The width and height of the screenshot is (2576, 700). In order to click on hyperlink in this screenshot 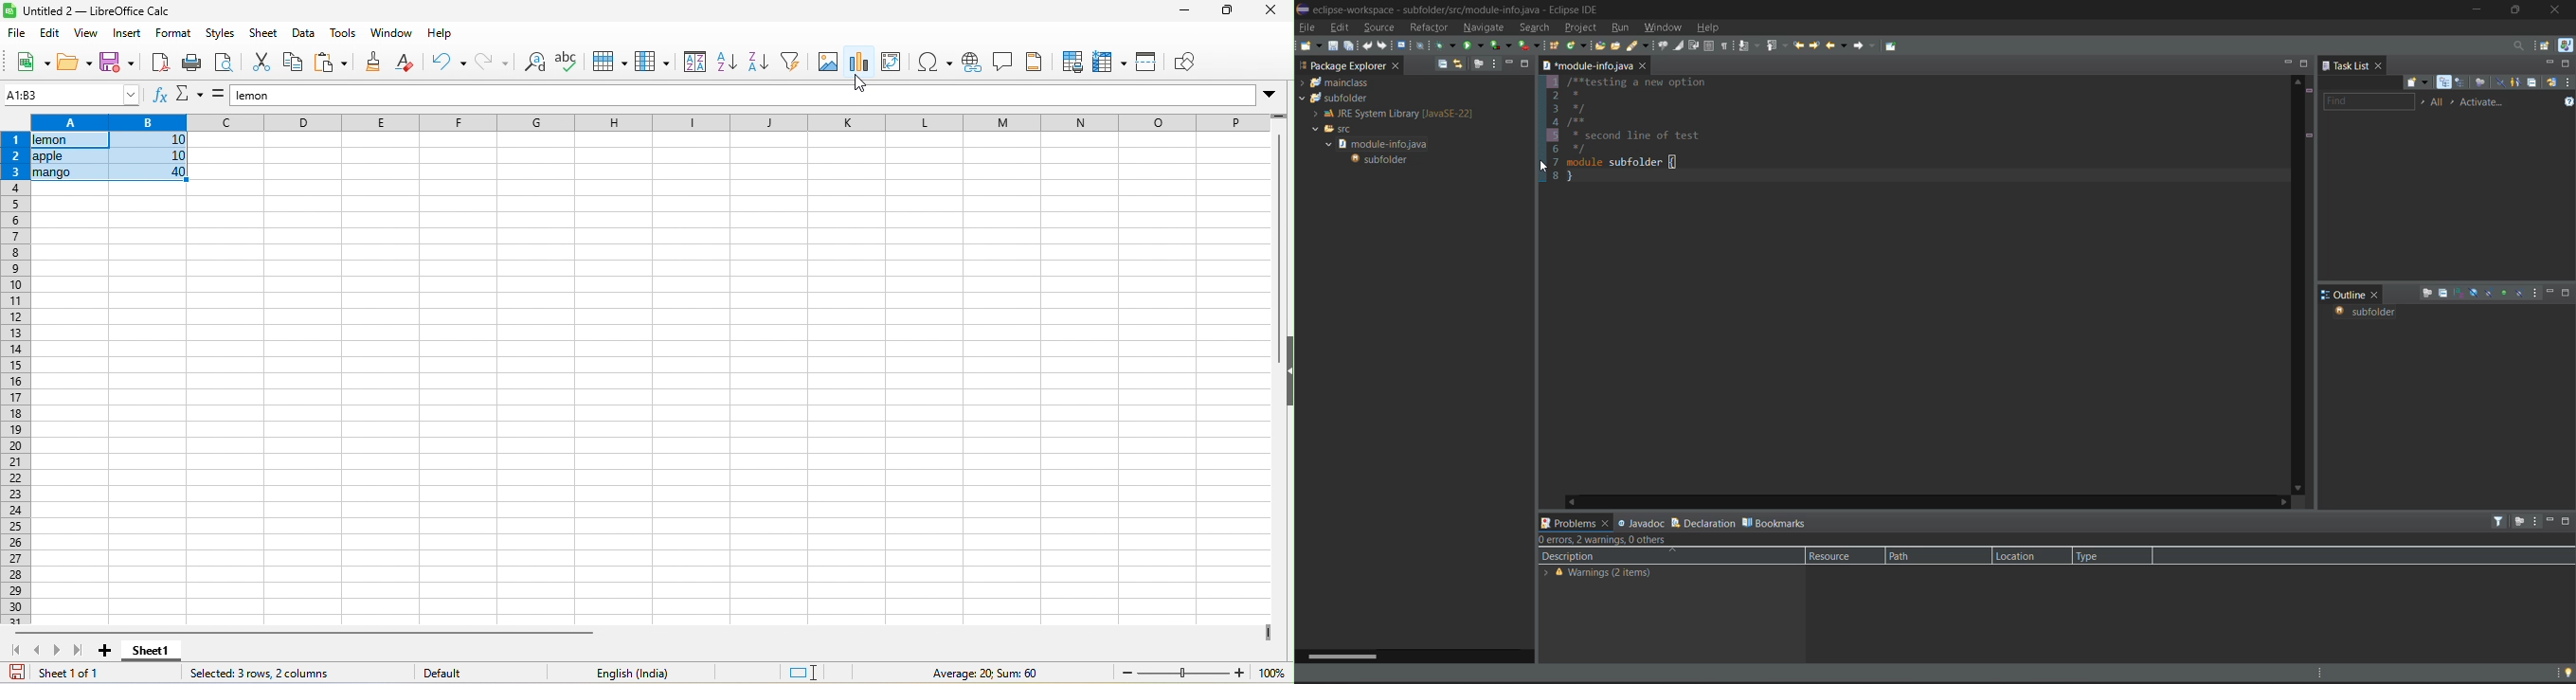, I will do `click(974, 62)`.